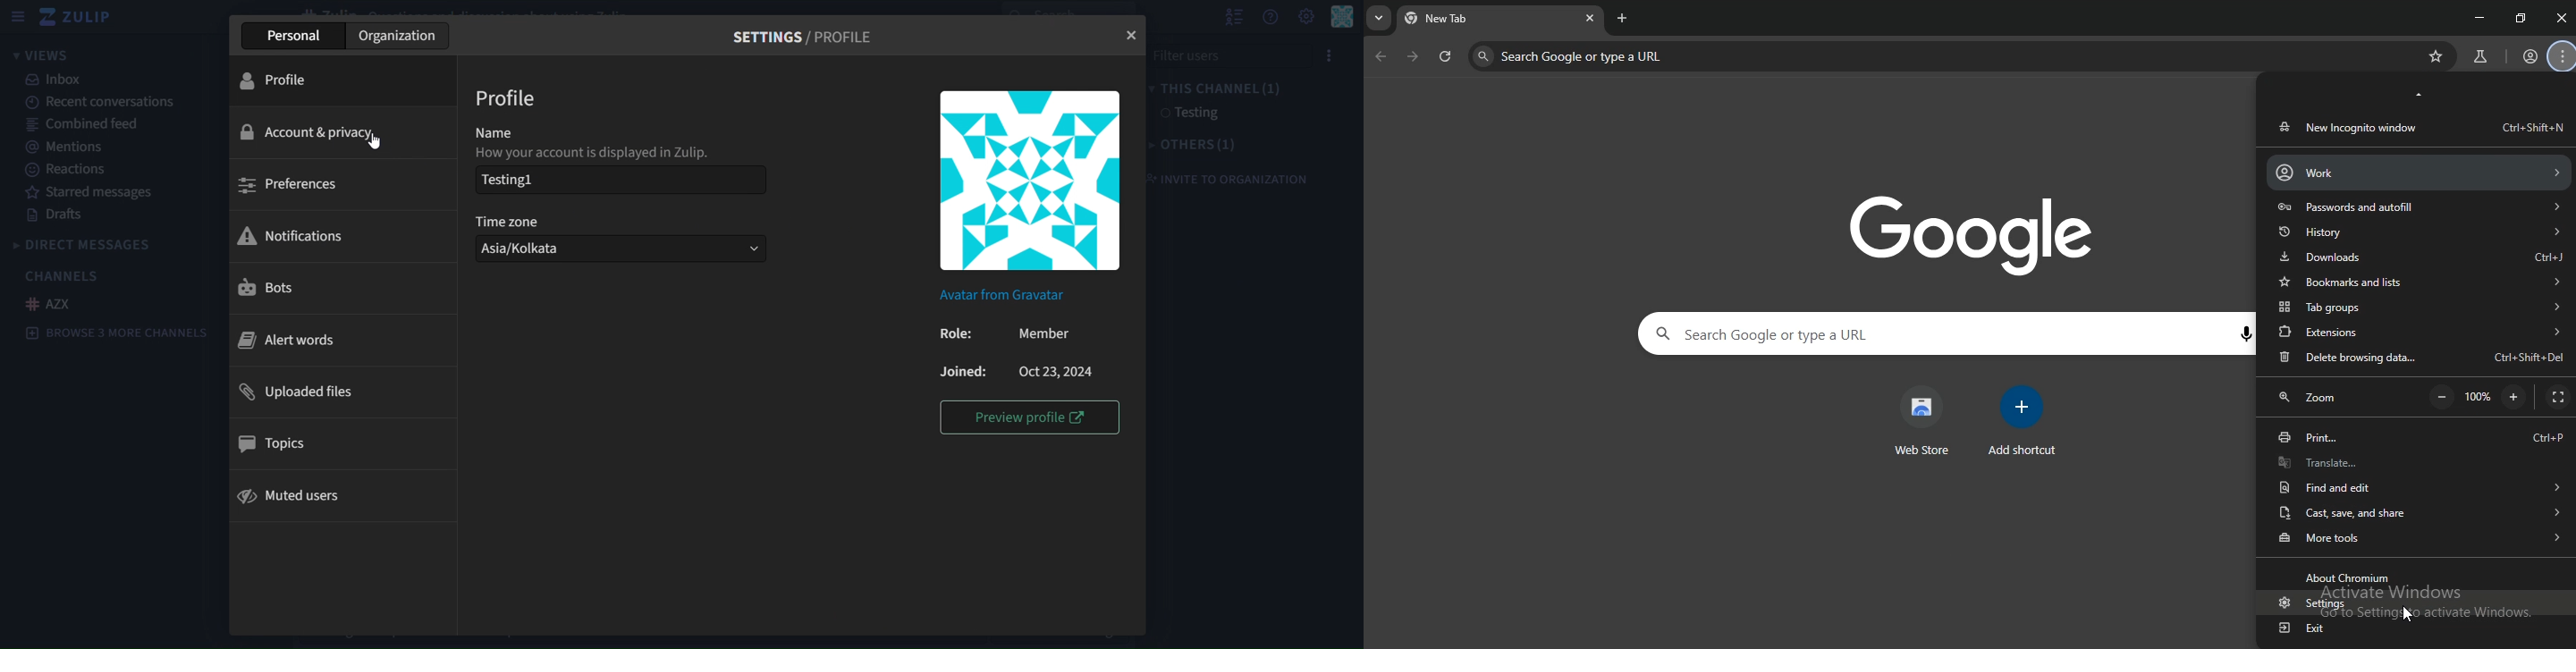 The width and height of the screenshot is (2576, 672). I want to click on others(1), so click(1197, 143).